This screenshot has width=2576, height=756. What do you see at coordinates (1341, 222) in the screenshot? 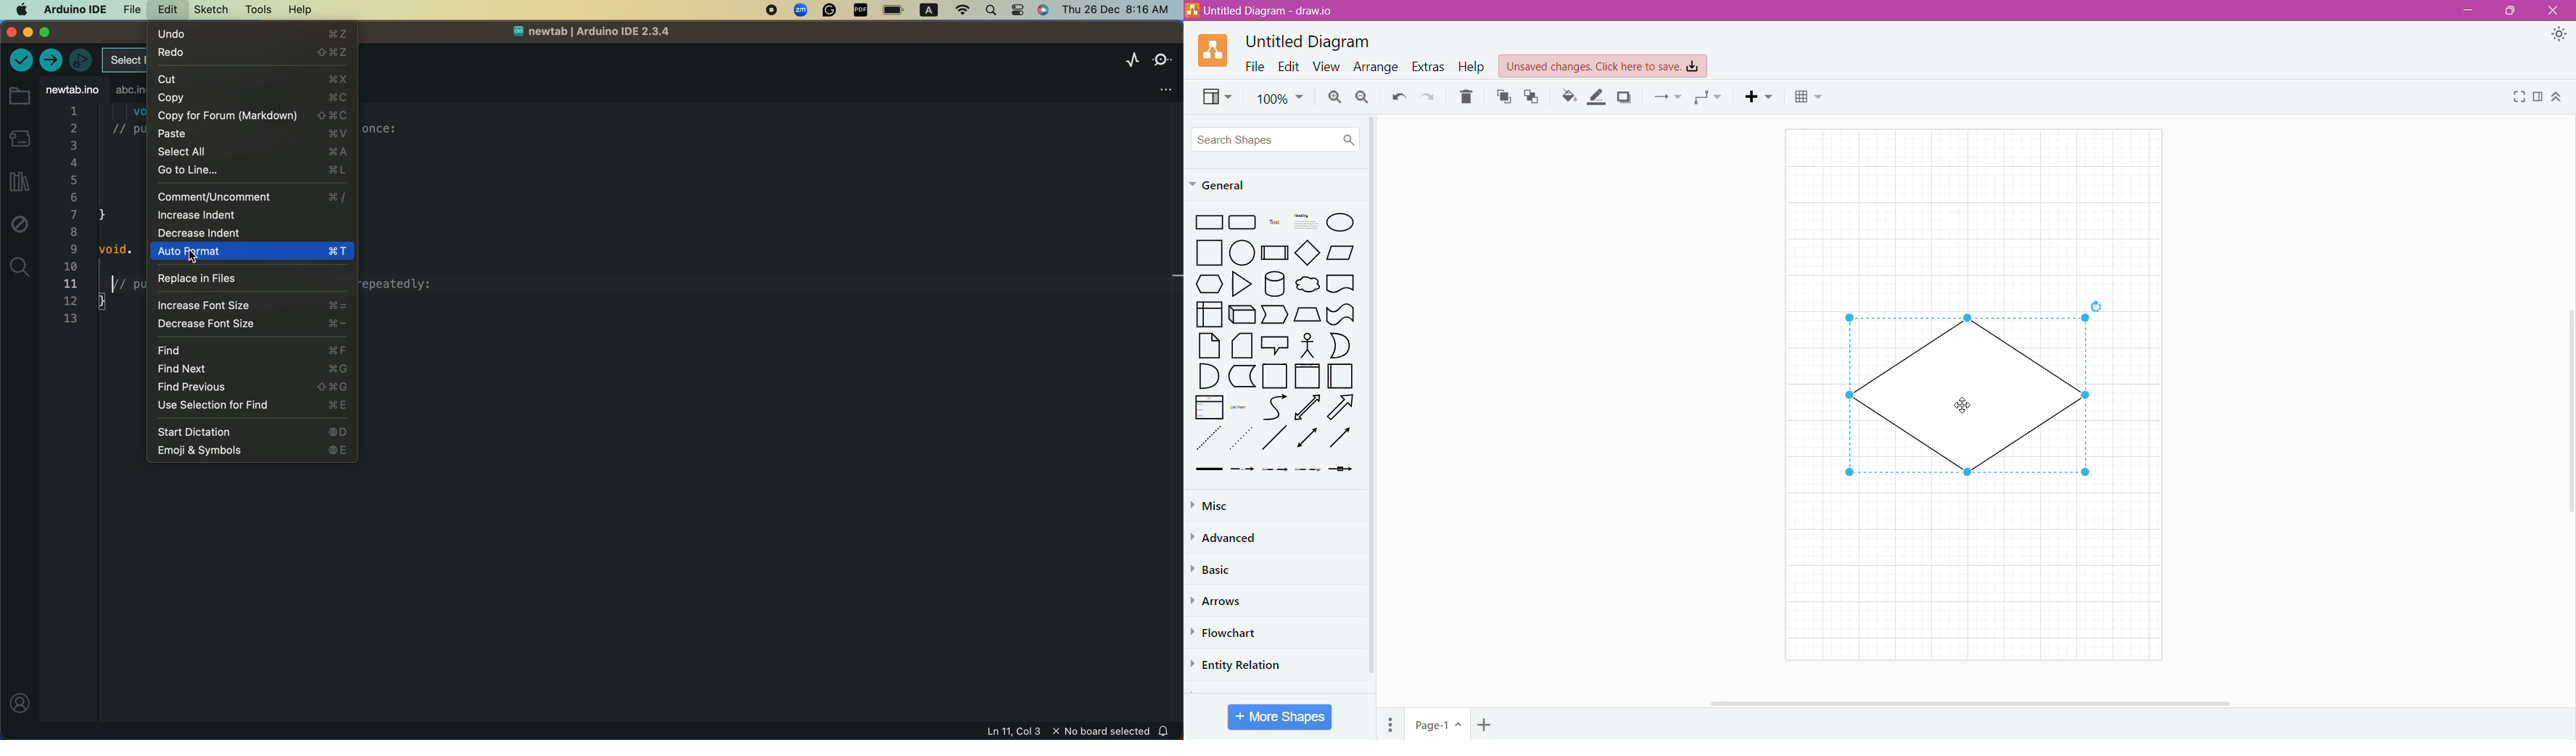
I see `Ellipse` at bounding box center [1341, 222].